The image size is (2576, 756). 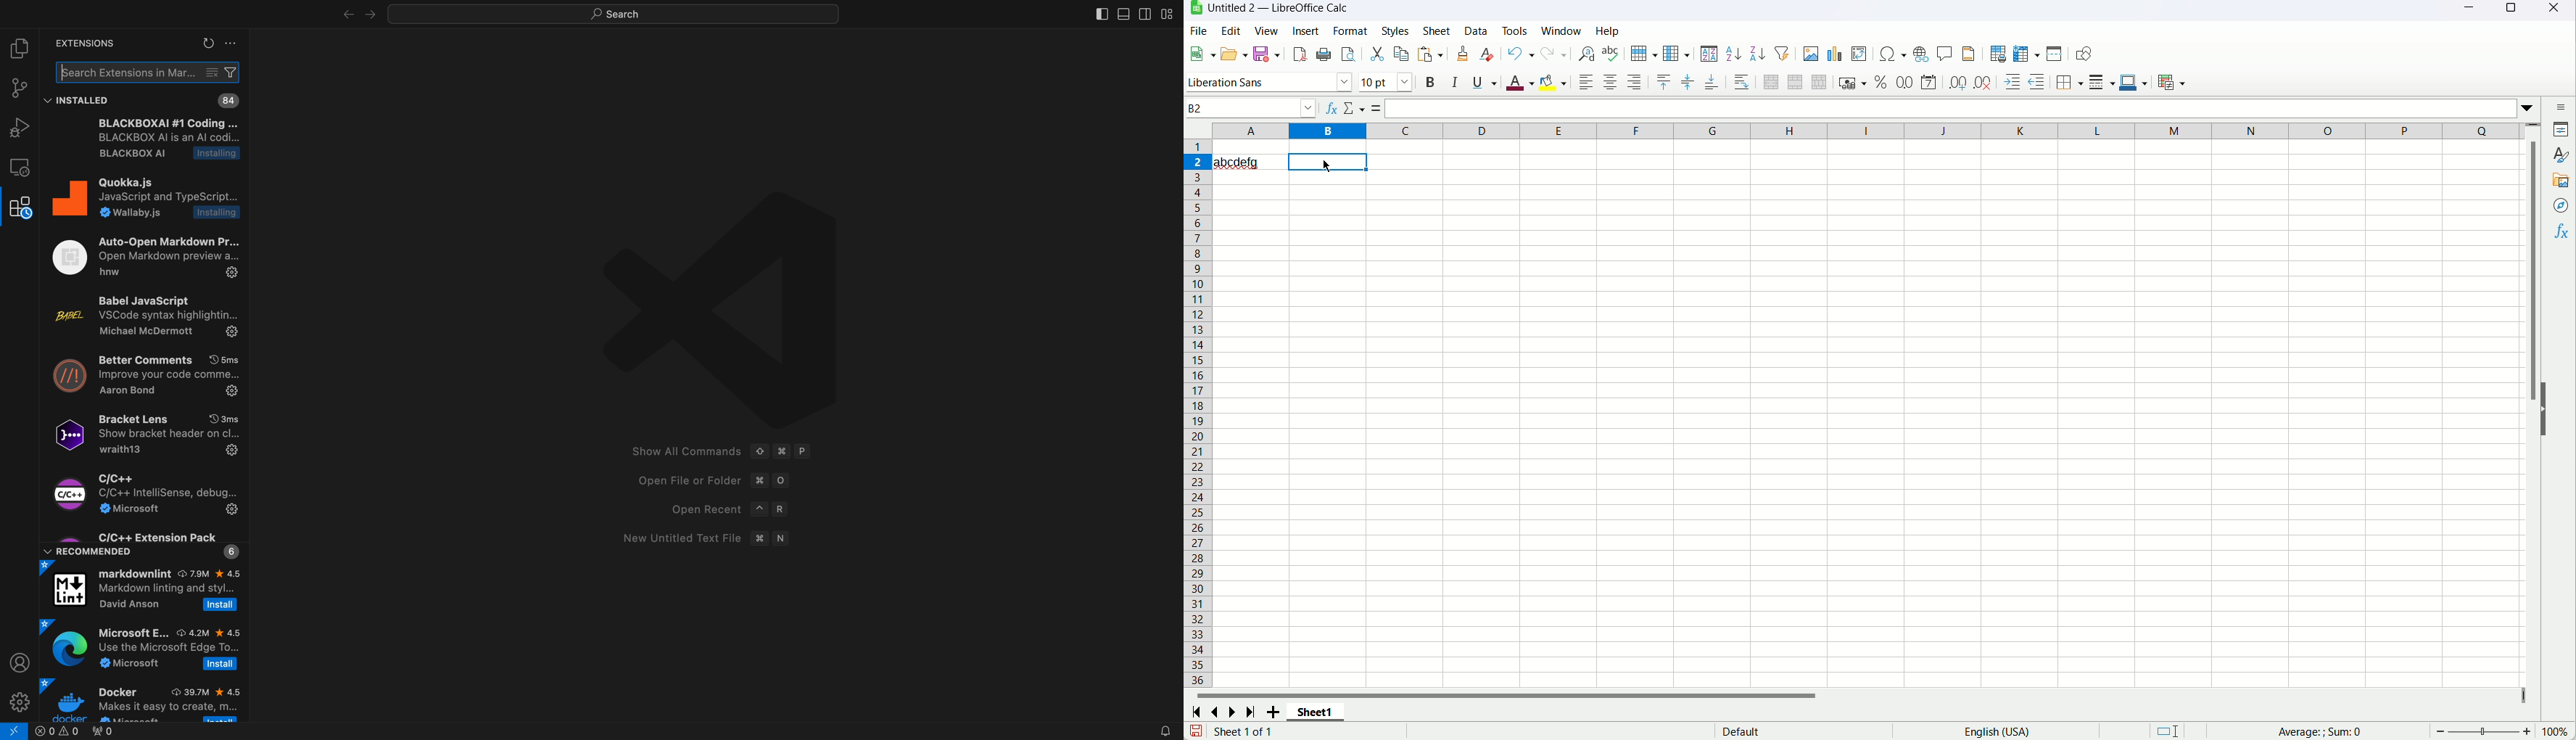 I want to click on font color, so click(x=1521, y=83).